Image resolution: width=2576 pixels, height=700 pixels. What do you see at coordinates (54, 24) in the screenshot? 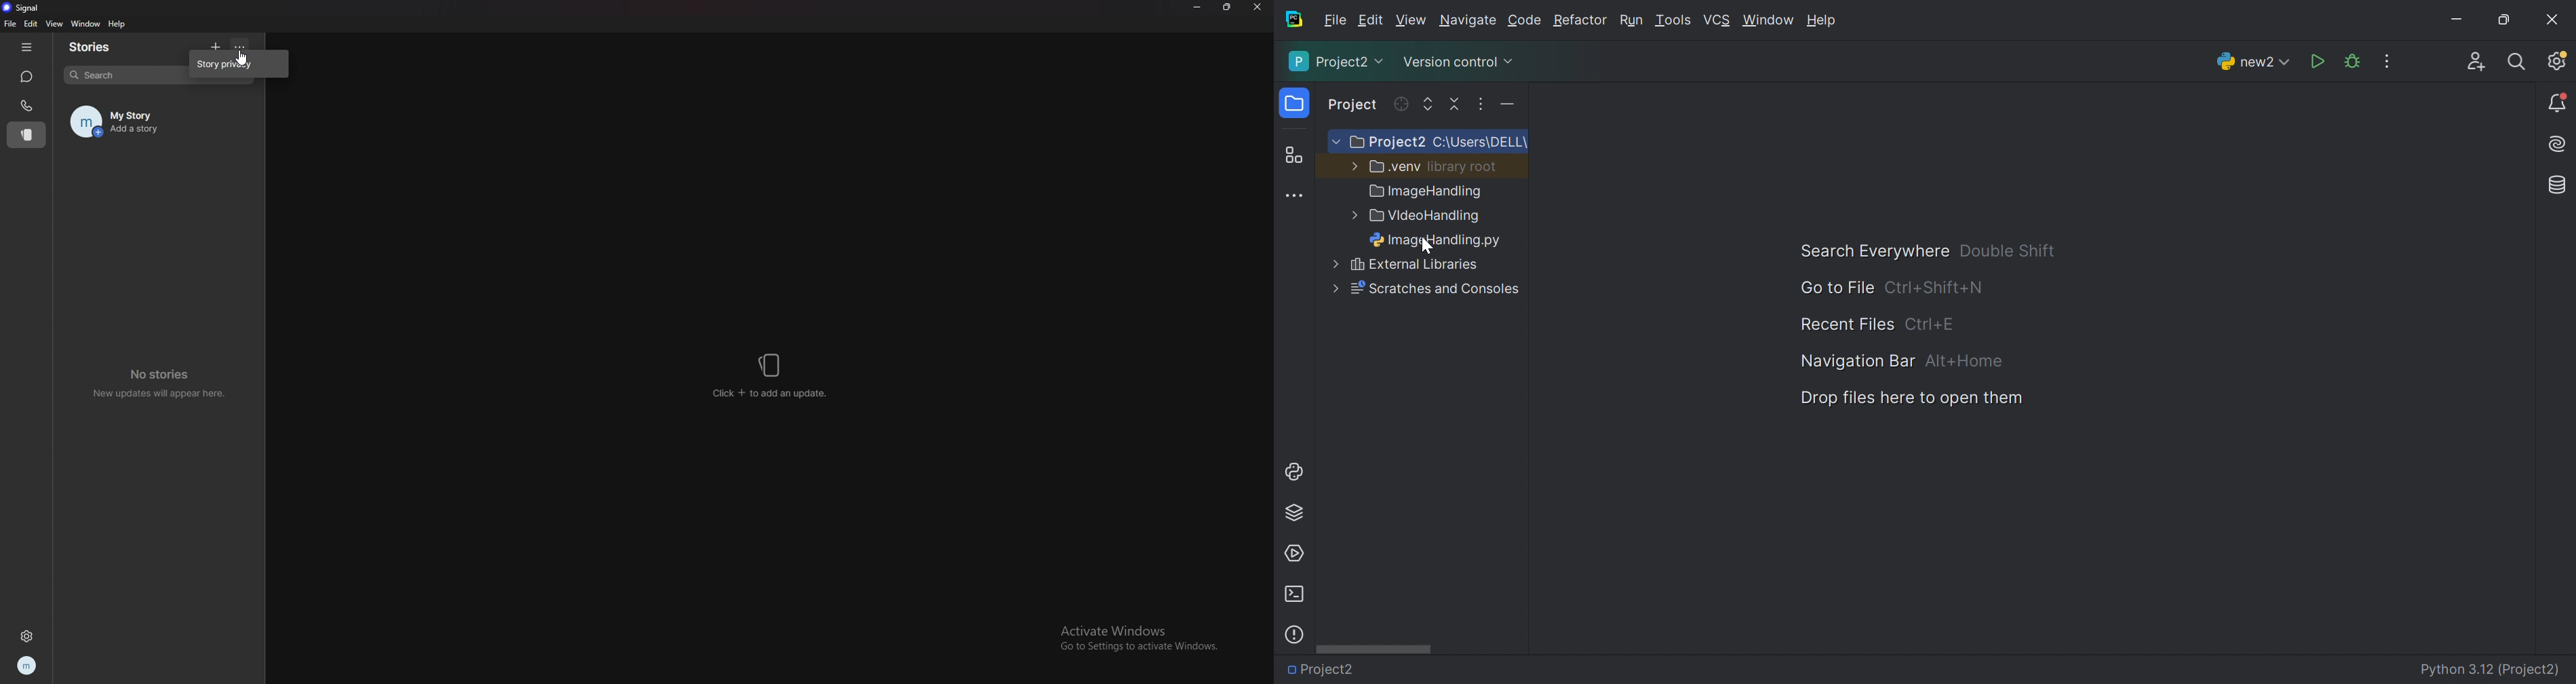
I see `view` at bounding box center [54, 24].